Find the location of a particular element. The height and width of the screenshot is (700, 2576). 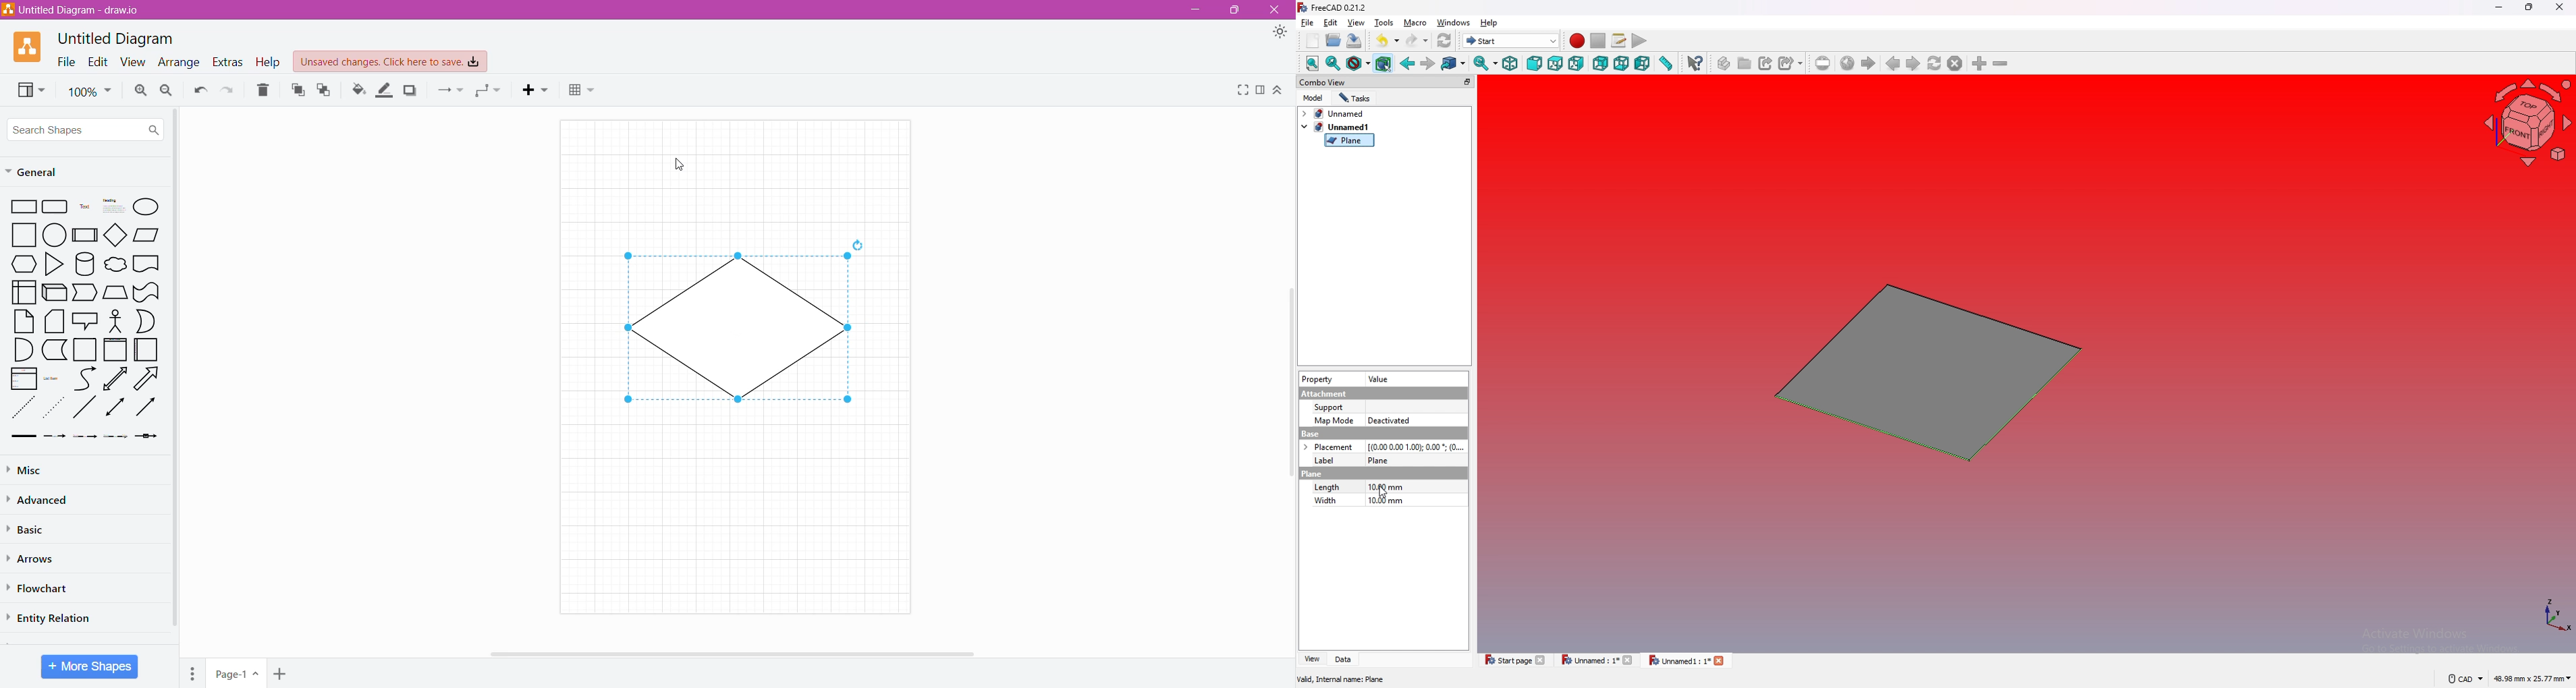

create sub link is located at coordinates (1791, 63).